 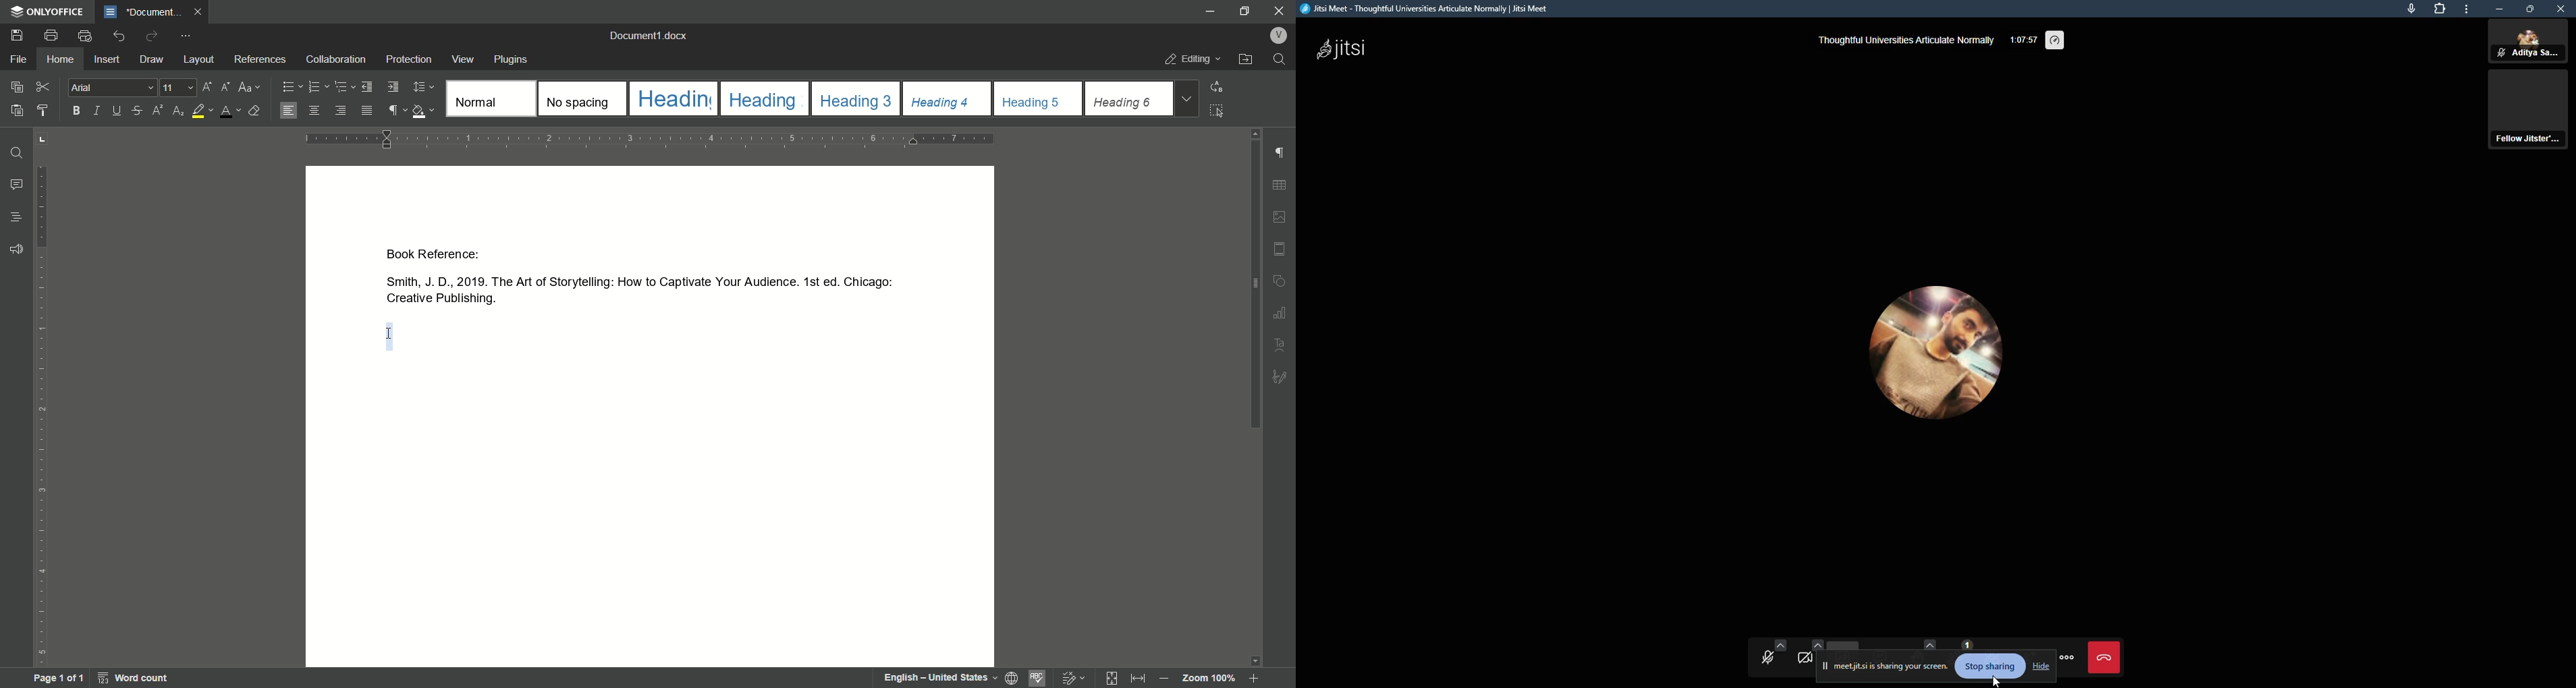 I want to click on find, so click(x=18, y=152).